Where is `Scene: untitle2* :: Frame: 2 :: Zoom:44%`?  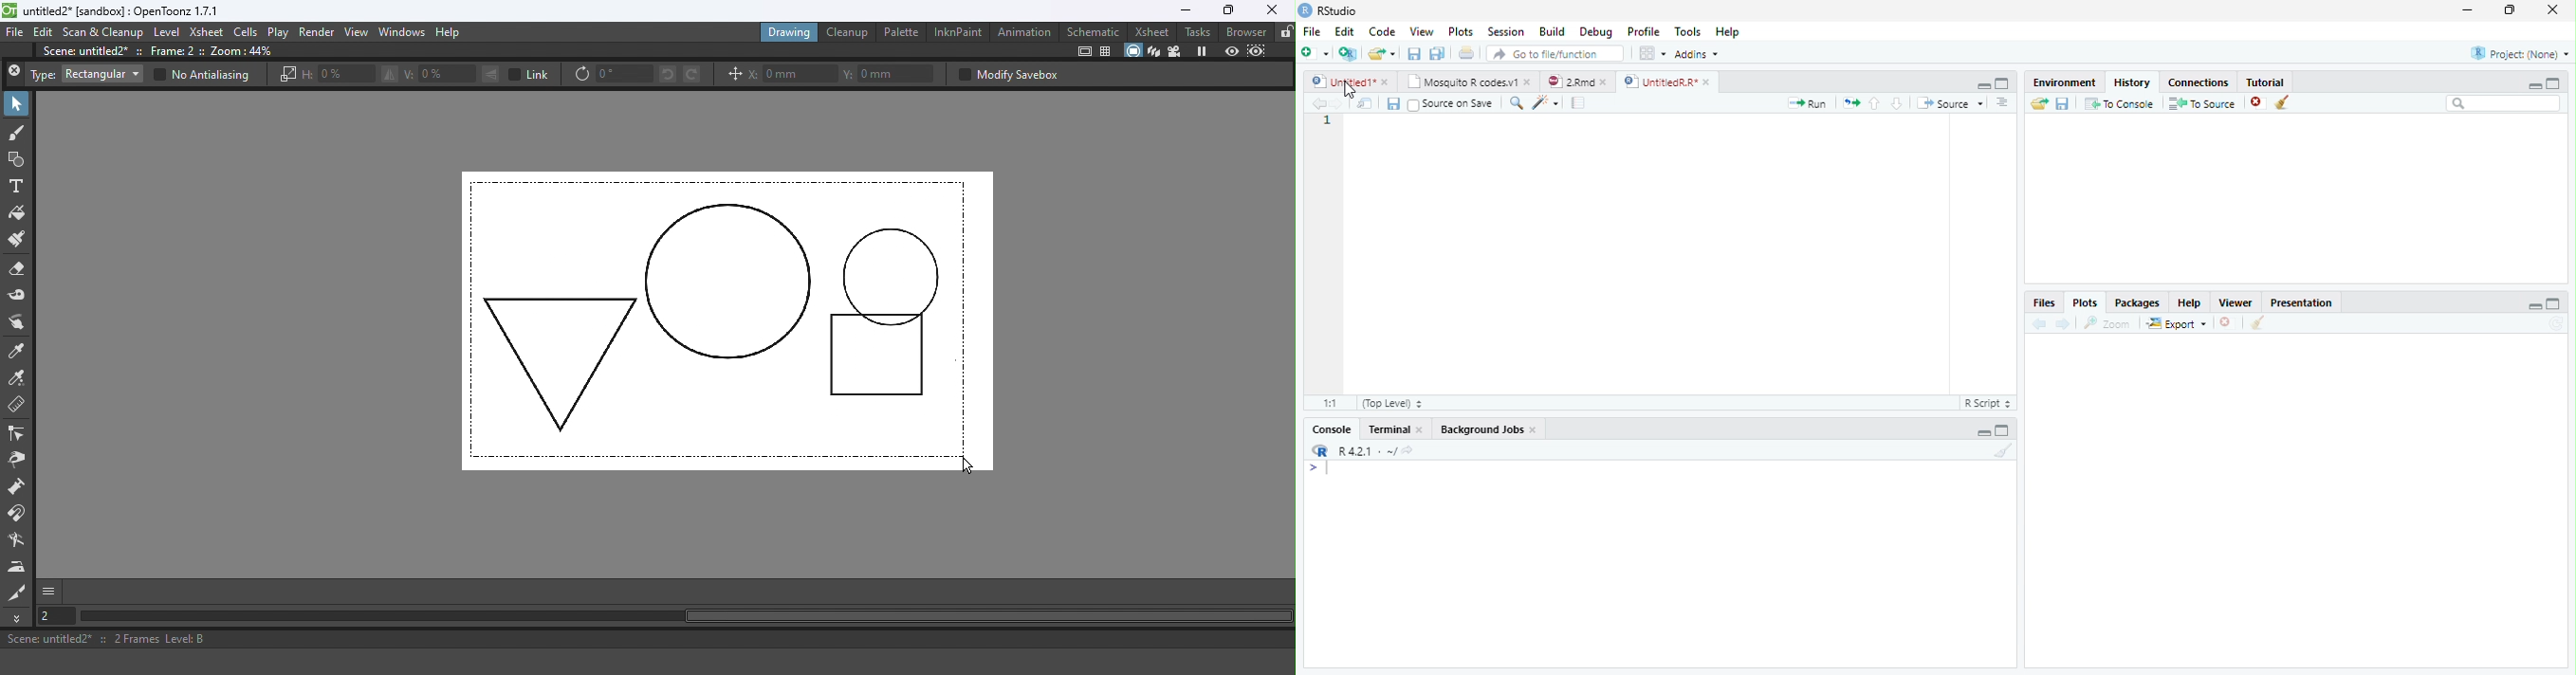 Scene: untitle2* :: Frame: 2 :: Zoom:44% is located at coordinates (168, 52).